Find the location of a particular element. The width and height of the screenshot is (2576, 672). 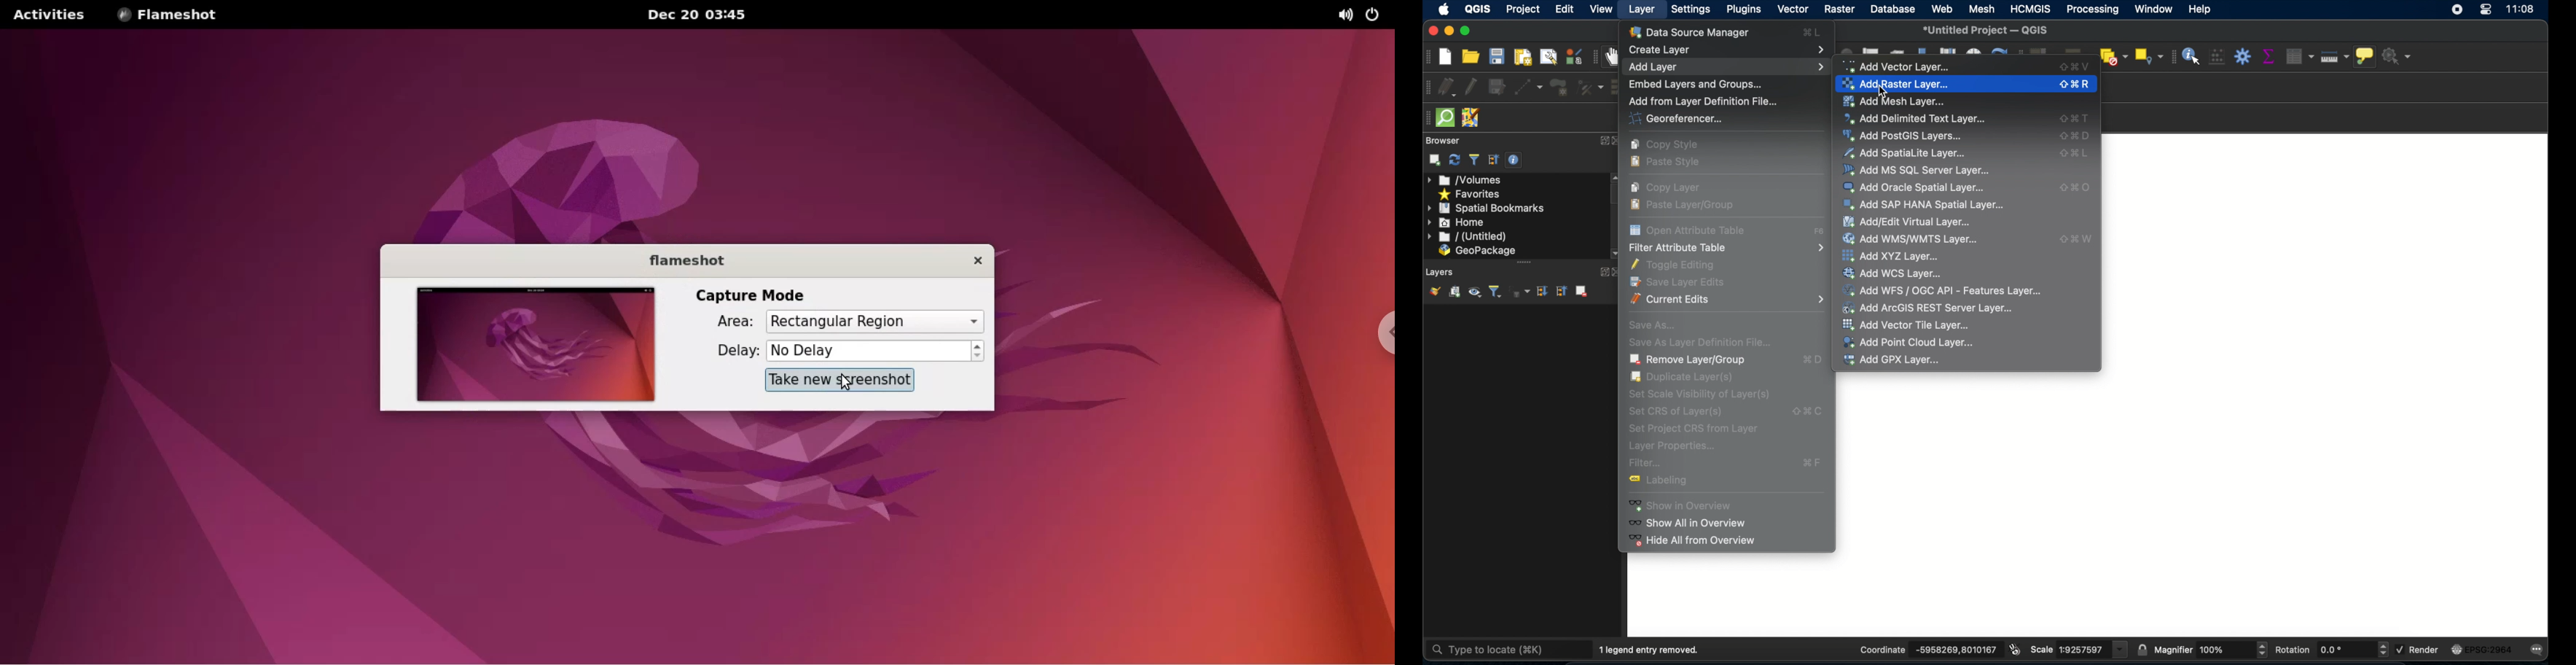

processing is located at coordinates (2091, 9).